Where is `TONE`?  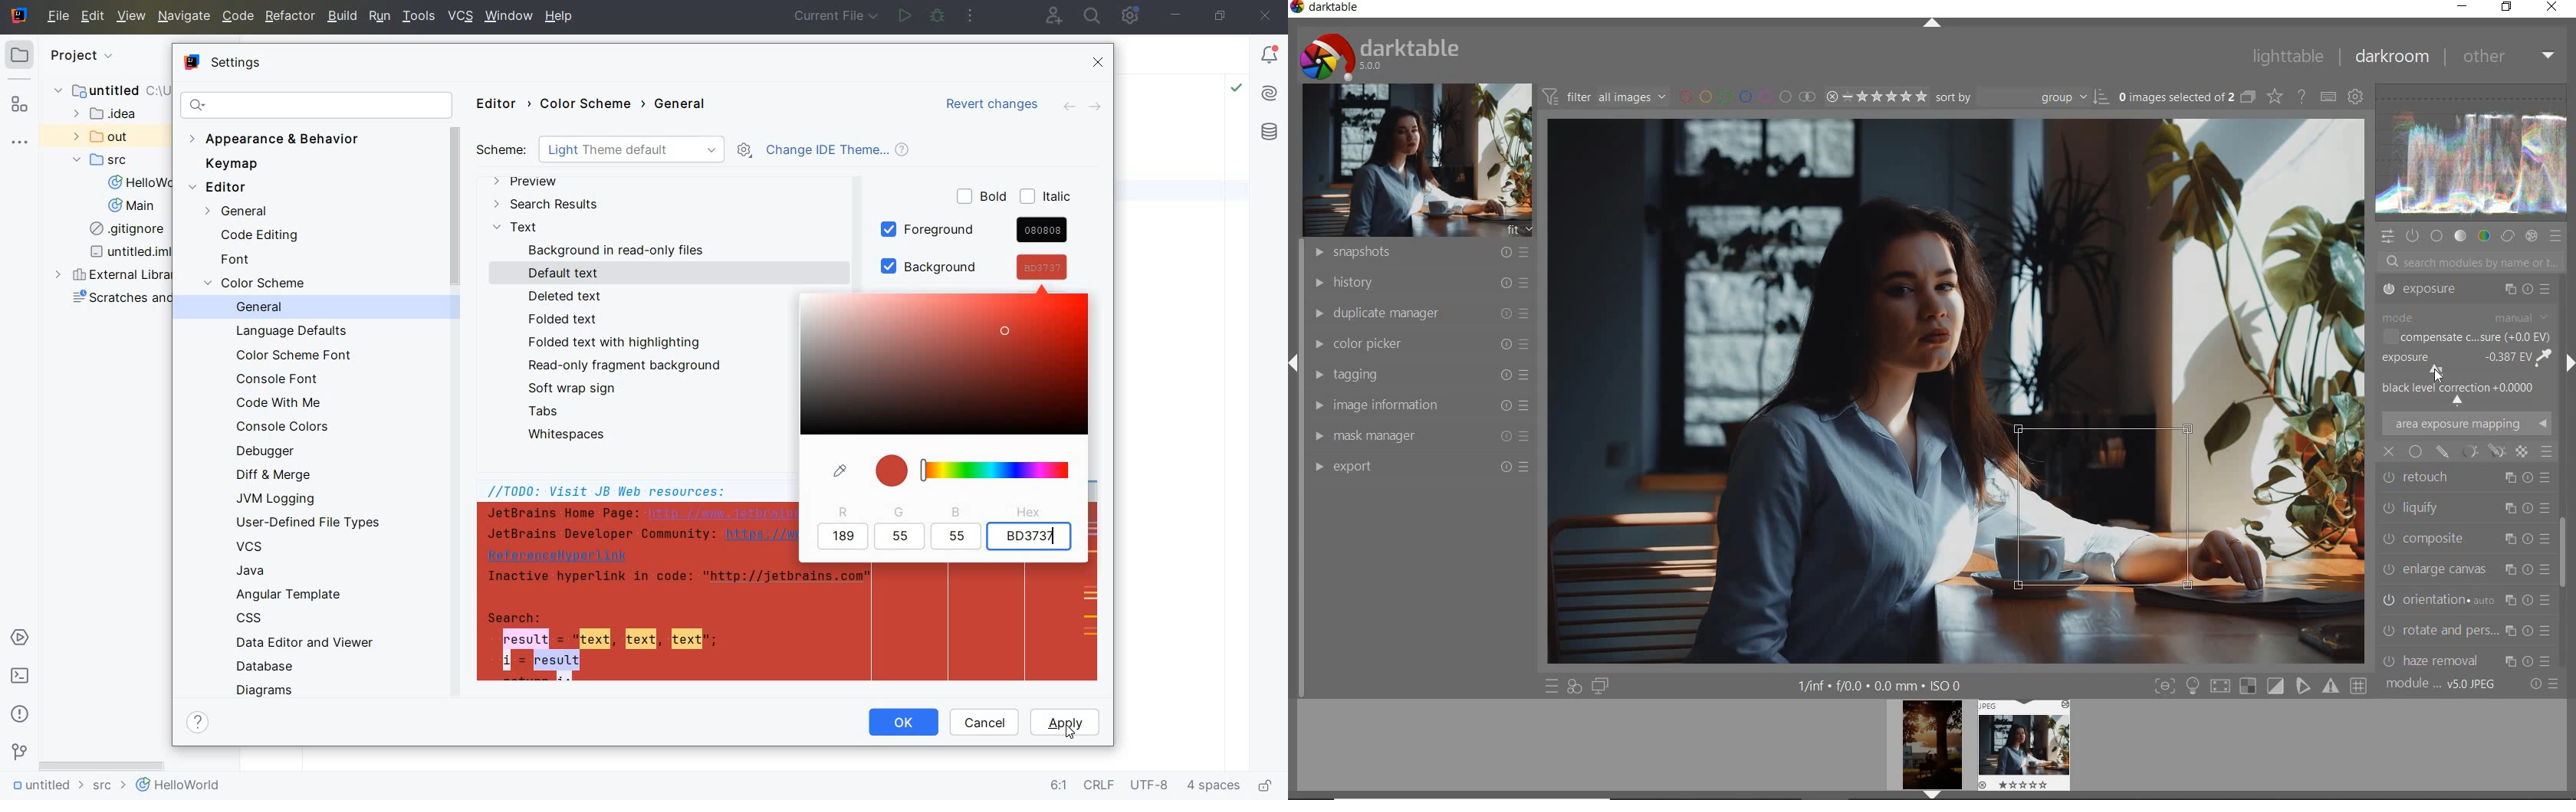
TONE is located at coordinates (2460, 236).